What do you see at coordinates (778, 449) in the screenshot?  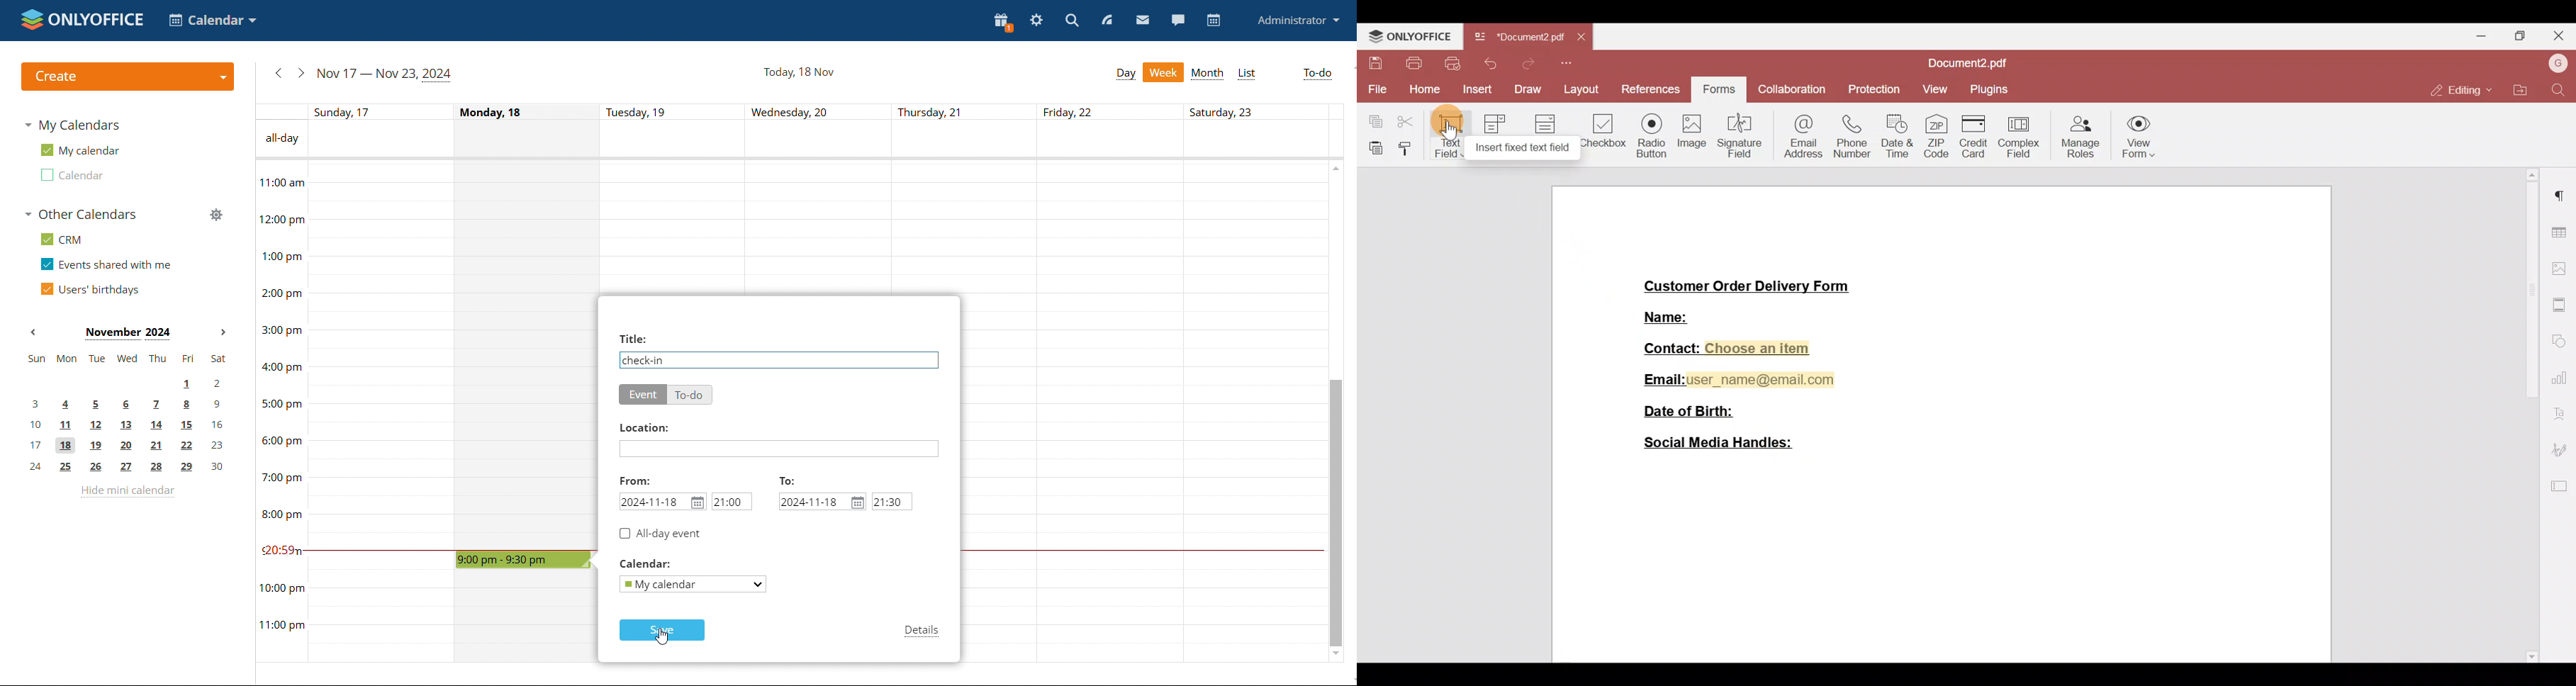 I see `add location` at bounding box center [778, 449].